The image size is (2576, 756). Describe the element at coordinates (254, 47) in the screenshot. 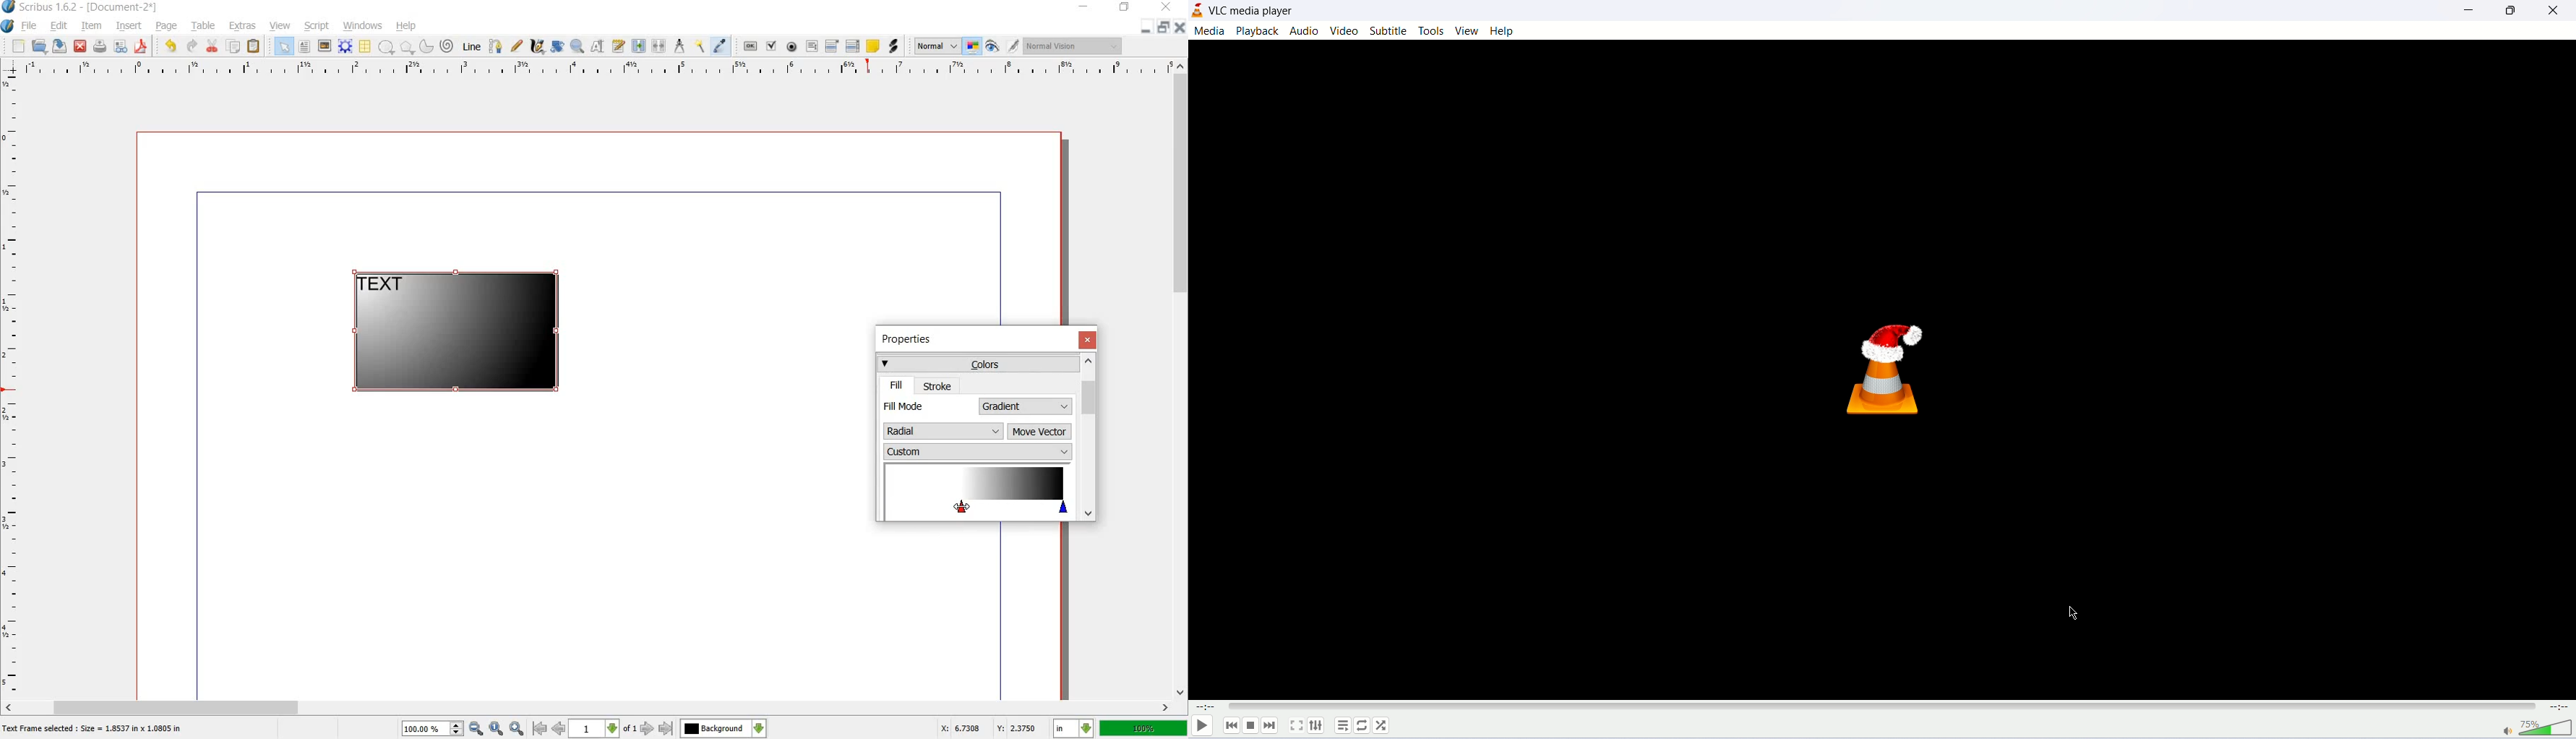

I see `paste` at that location.